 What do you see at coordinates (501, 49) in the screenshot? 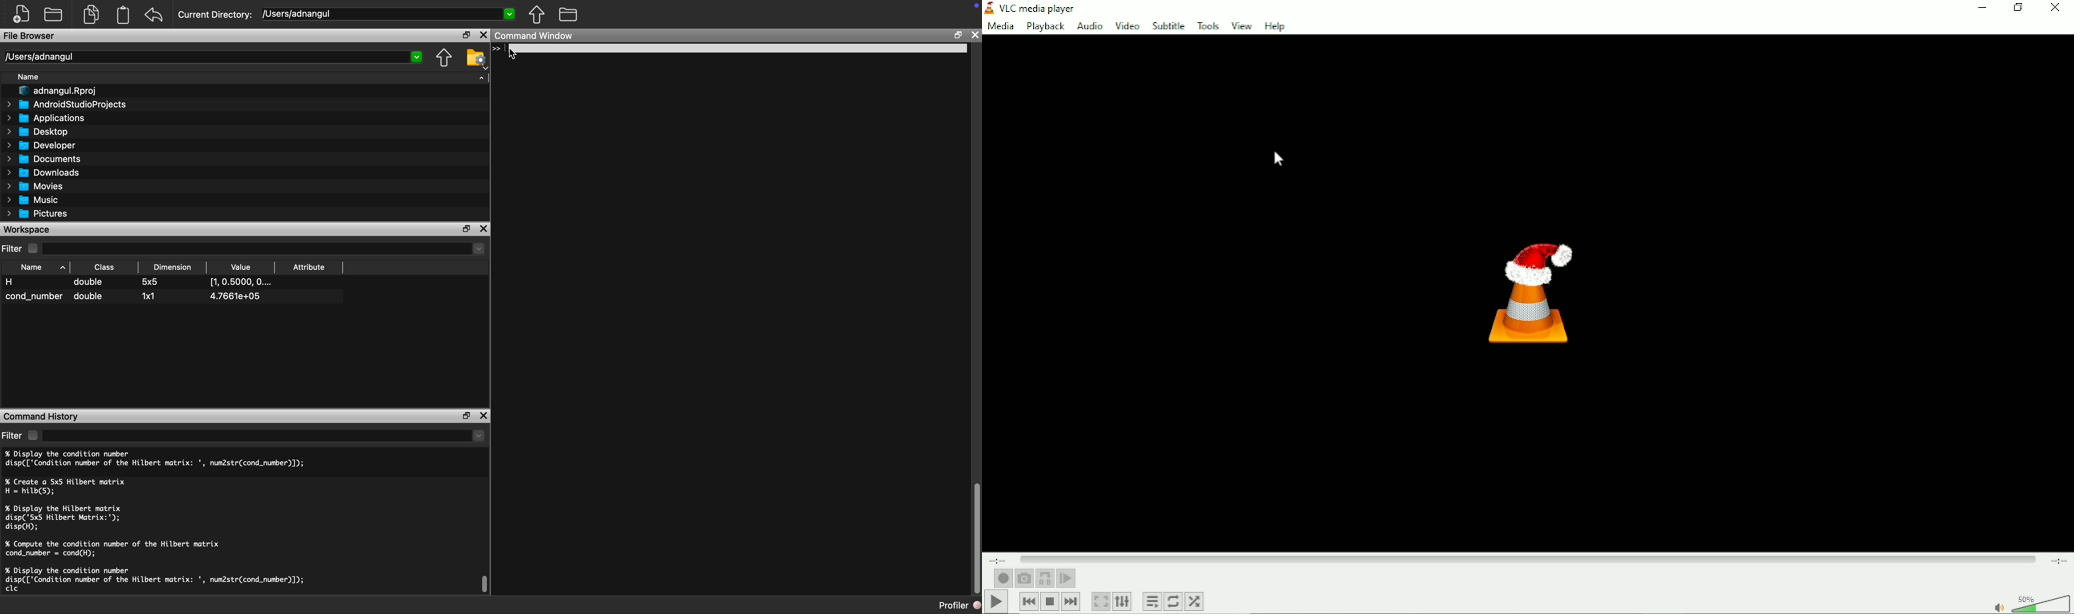
I see `Typing Indicator` at bounding box center [501, 49].